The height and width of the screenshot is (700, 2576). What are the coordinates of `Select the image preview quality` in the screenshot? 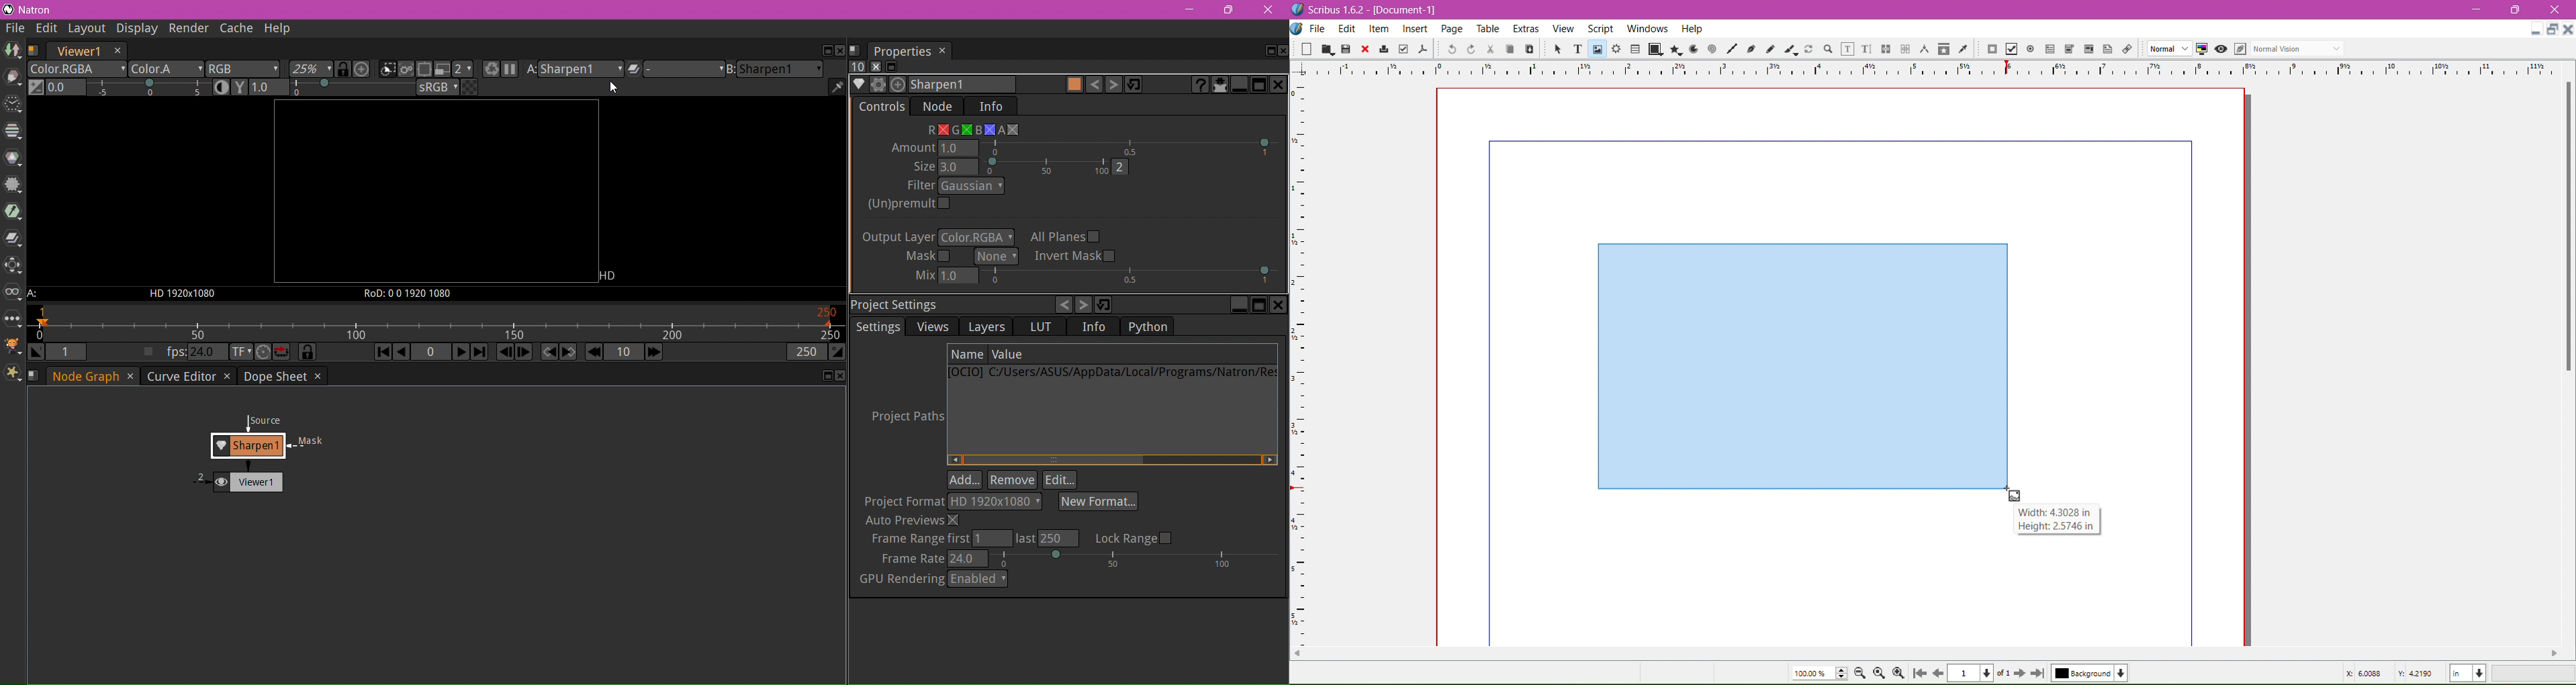 It's located at (2169, 48).